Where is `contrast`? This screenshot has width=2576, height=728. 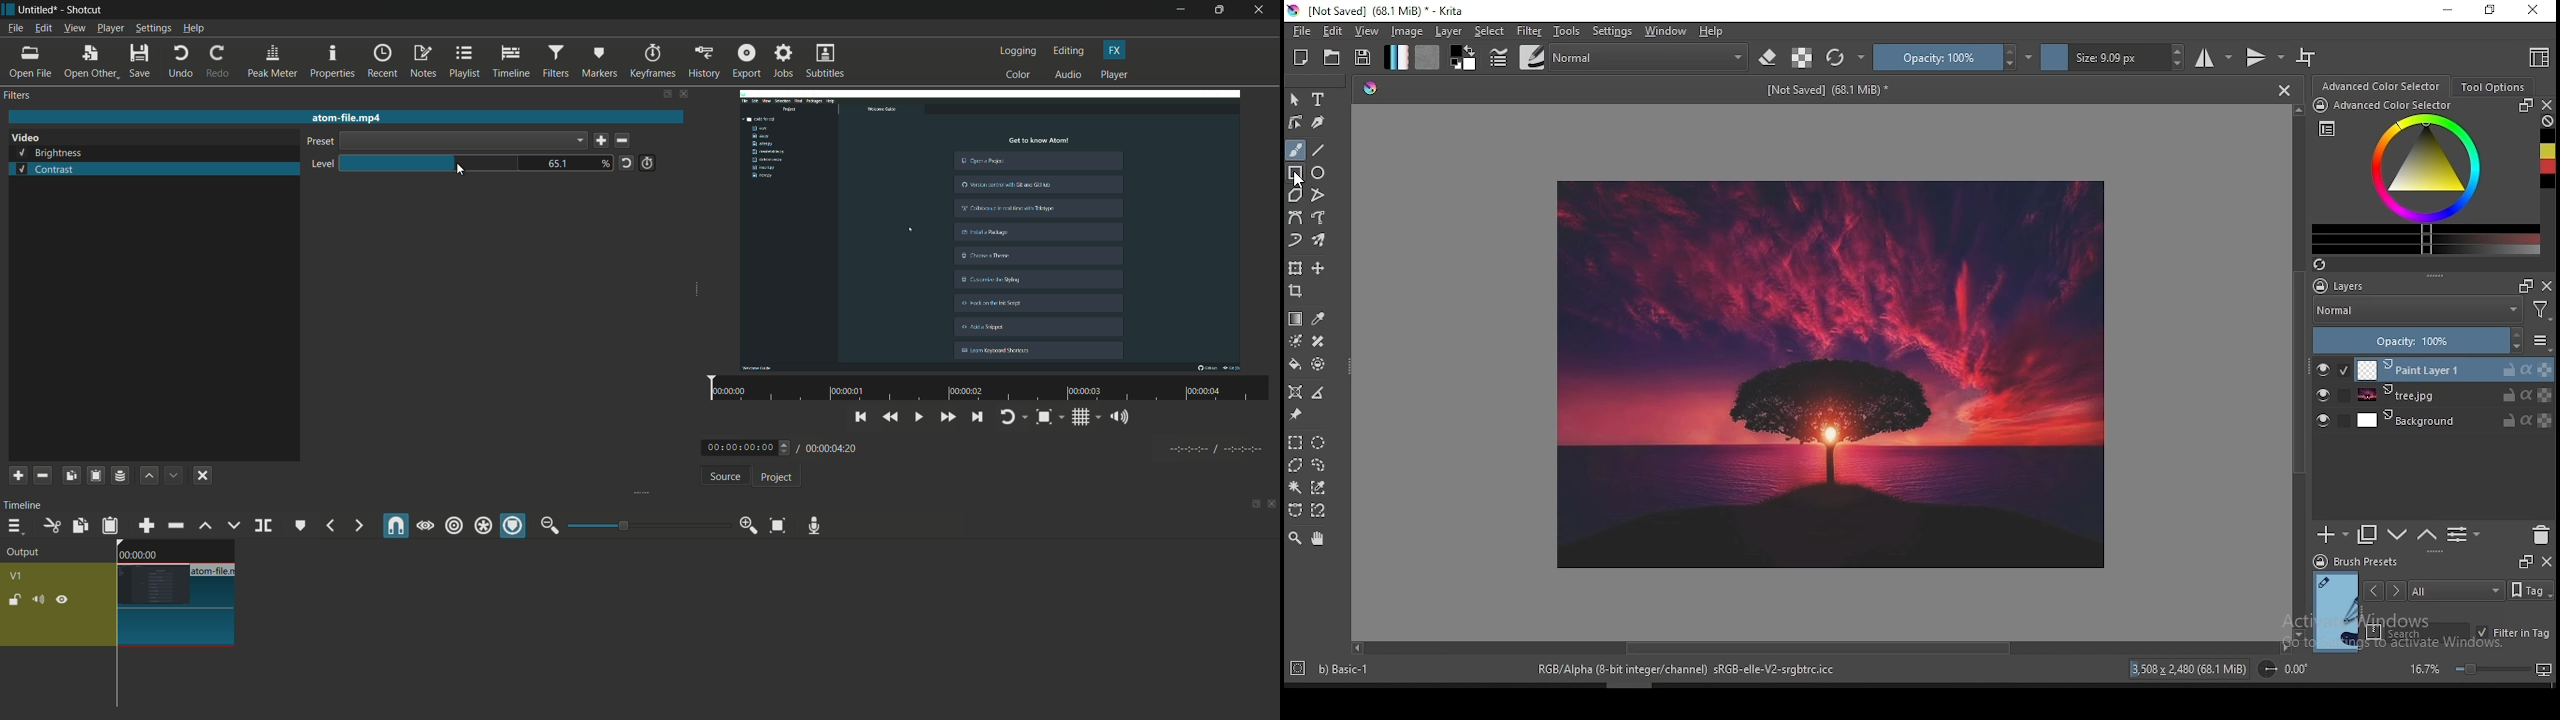 contrast is located at coordinates (45, 169).